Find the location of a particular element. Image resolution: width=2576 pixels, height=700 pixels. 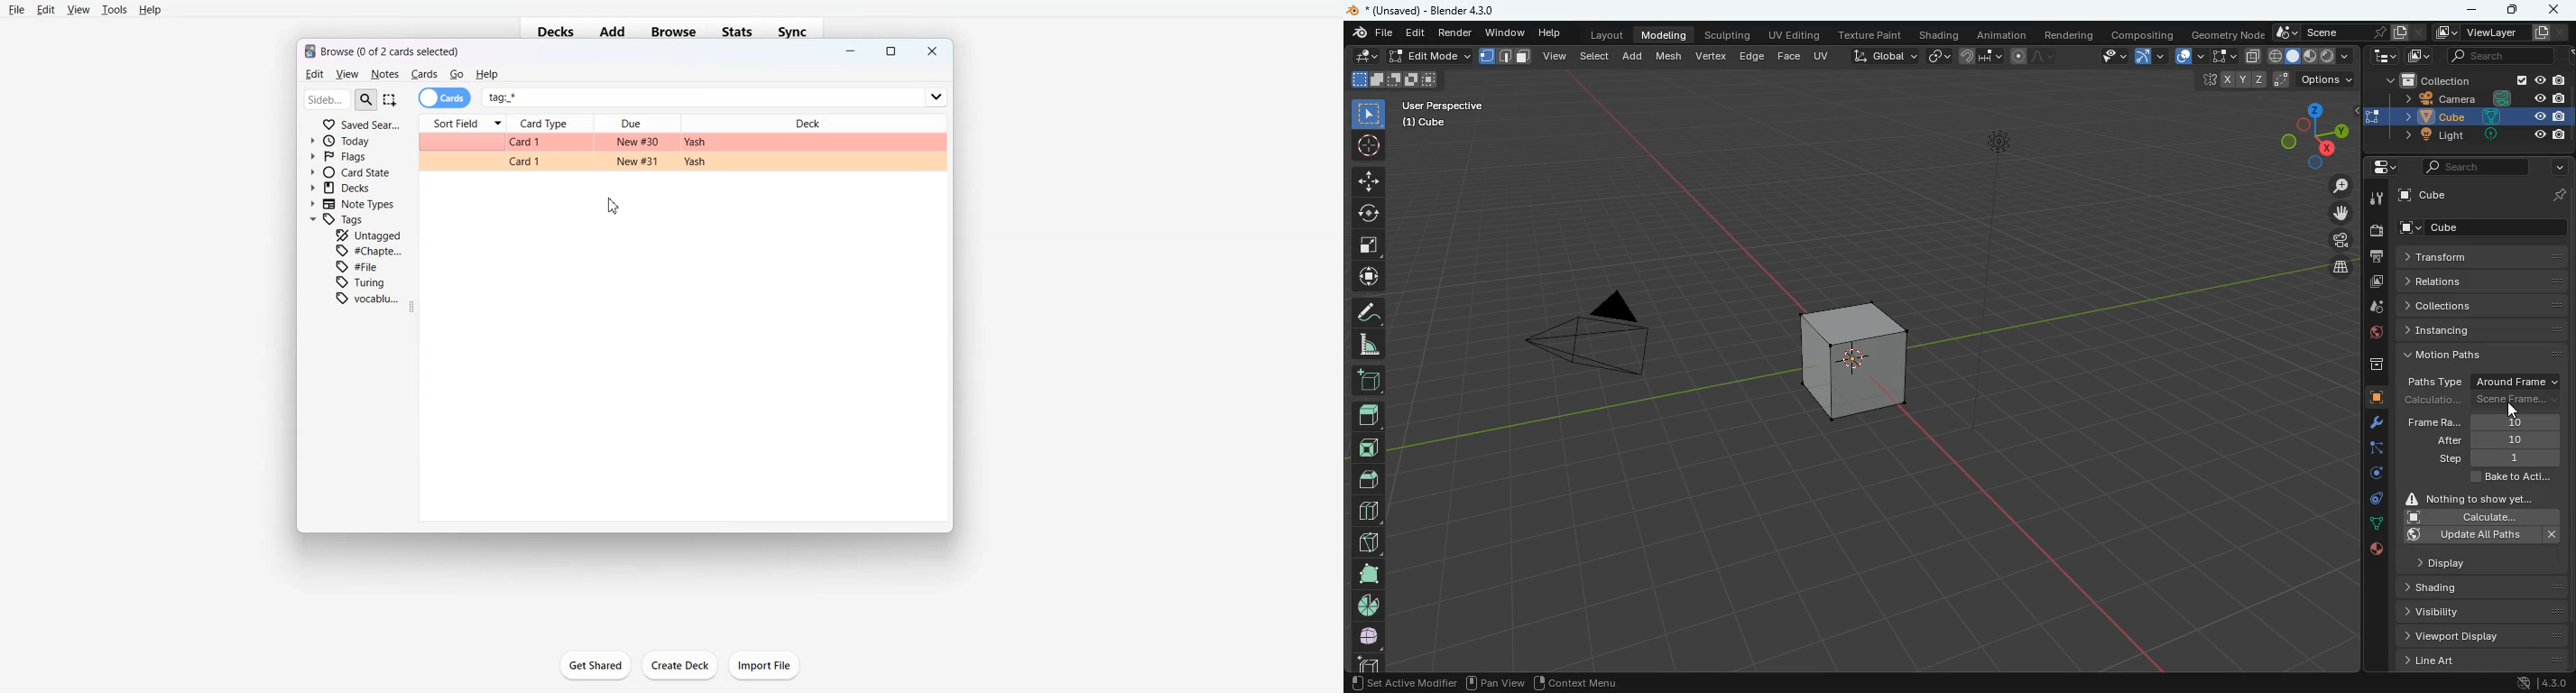

Cards is located at coordinates (445, 98).